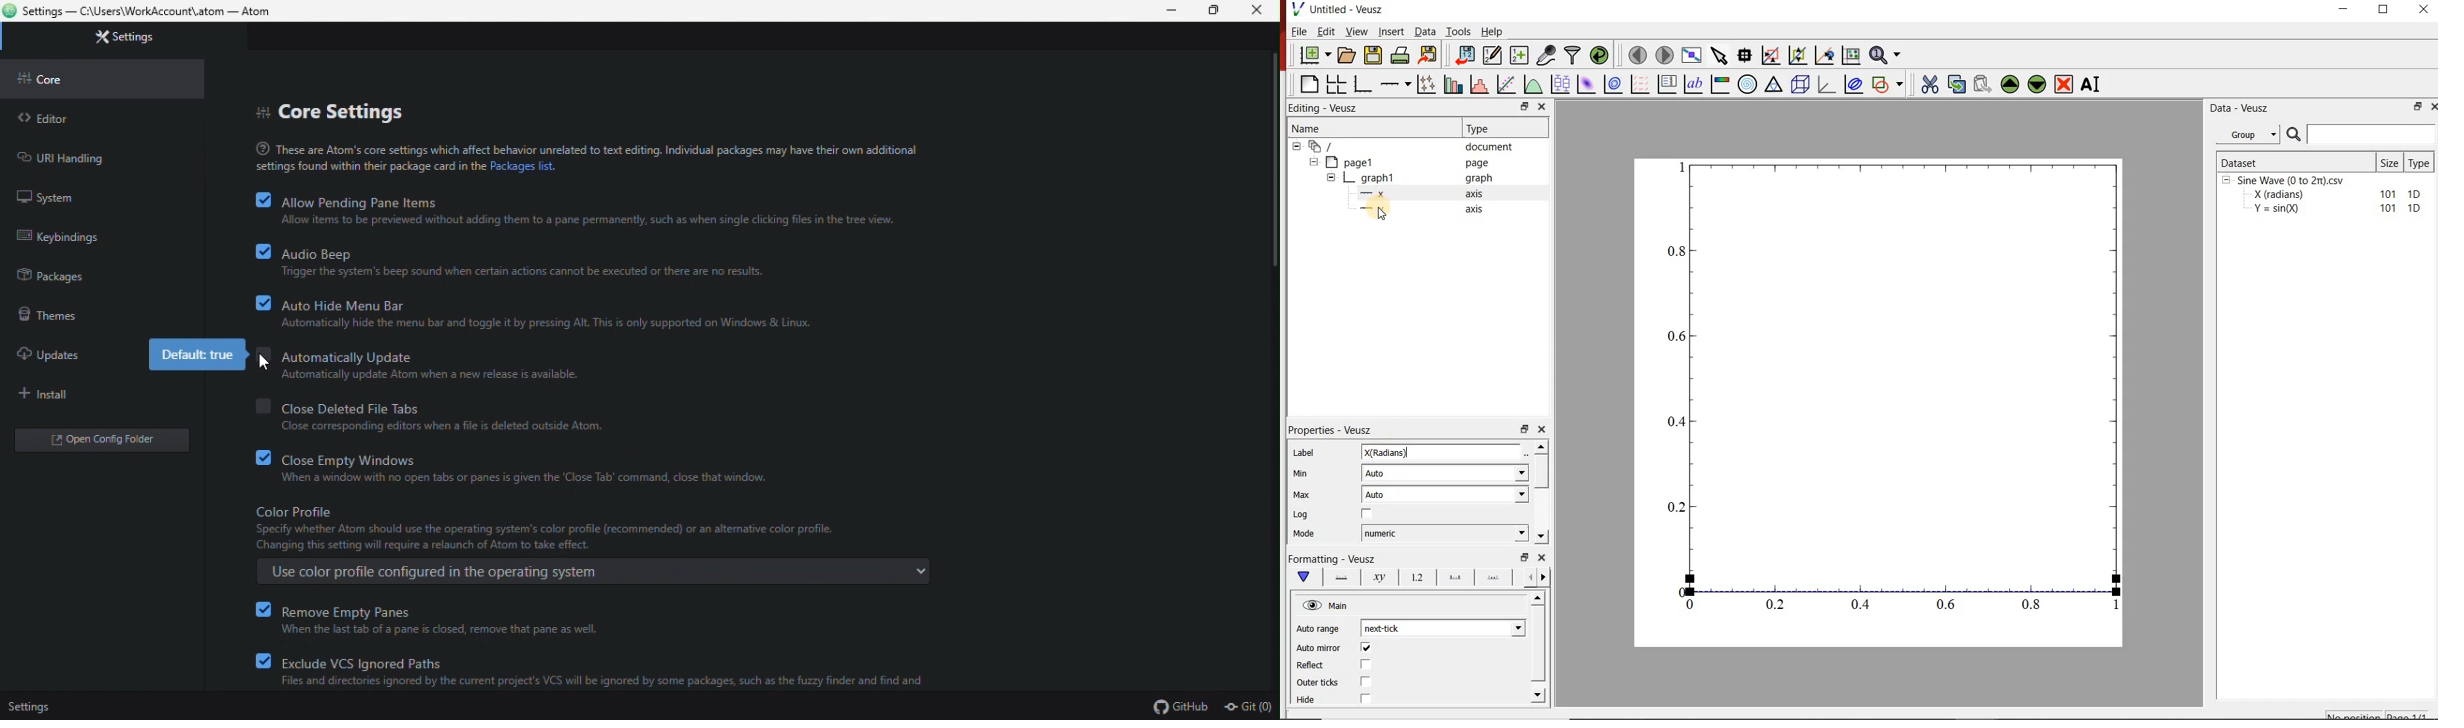 The image size is (2464, 728). Describe the element at coordinates (1825, 53) in the screenshot. I see `click to recentre graph` at that location.